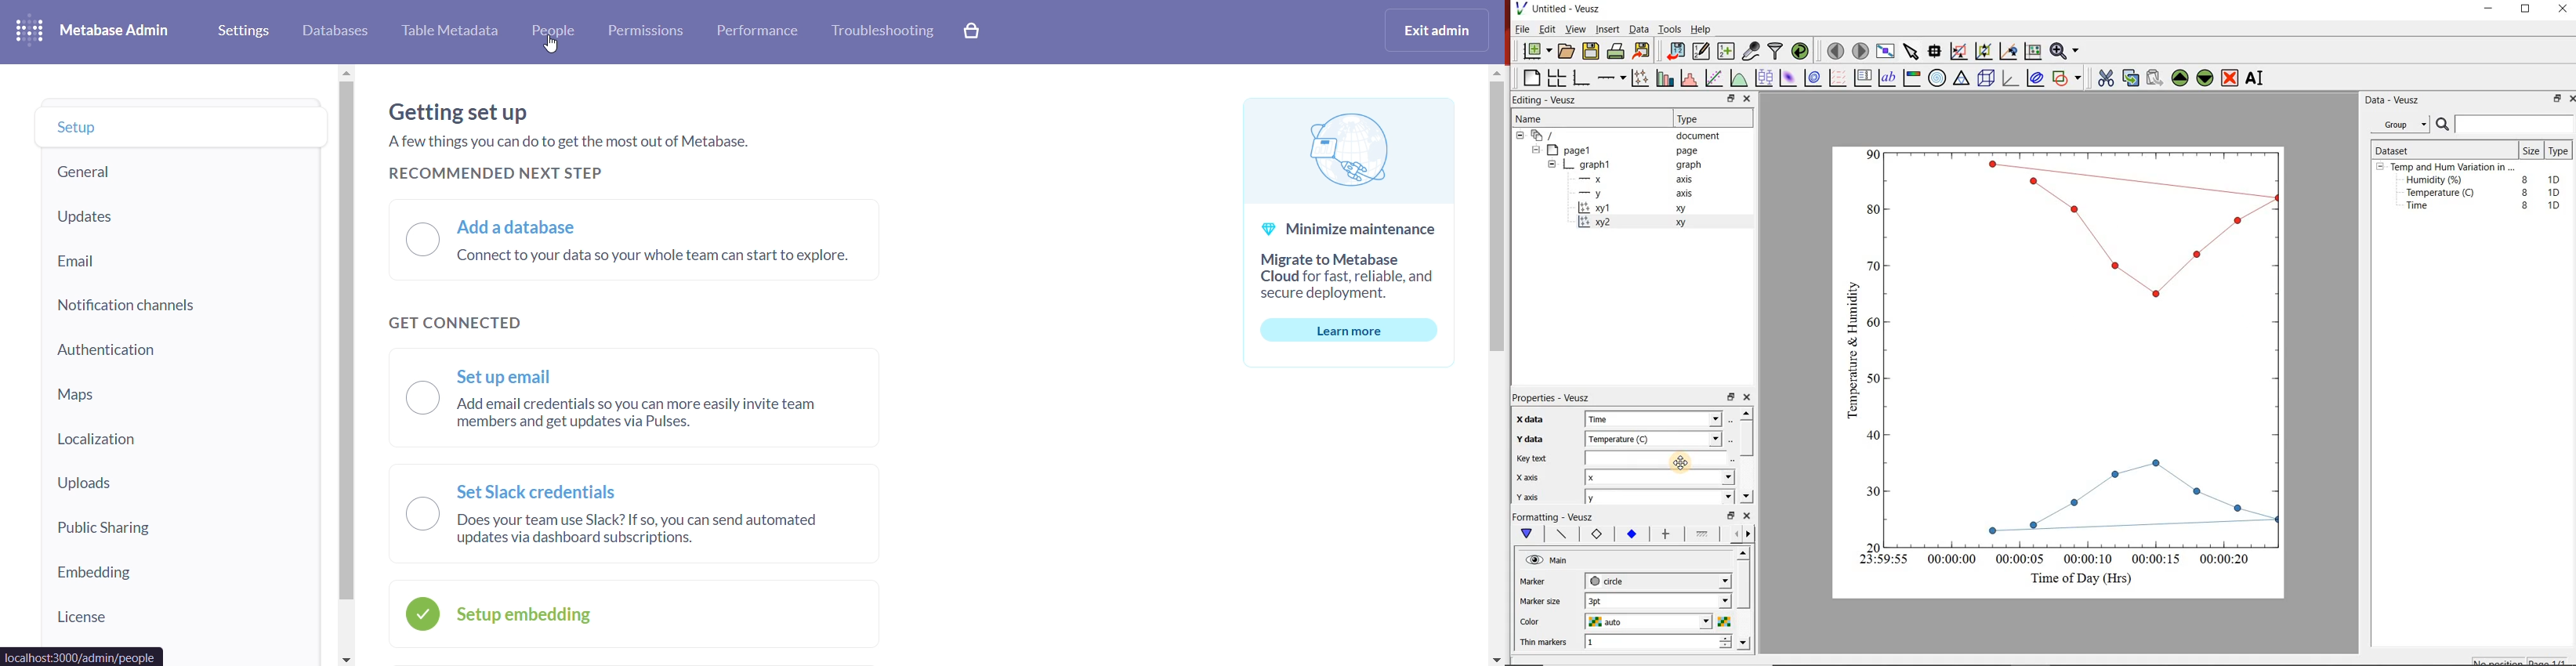 The width and height of the screenshot is (2576, 672). Describe the element at coordinates (1576, 29) in the screenshot. I see `View` at that location.